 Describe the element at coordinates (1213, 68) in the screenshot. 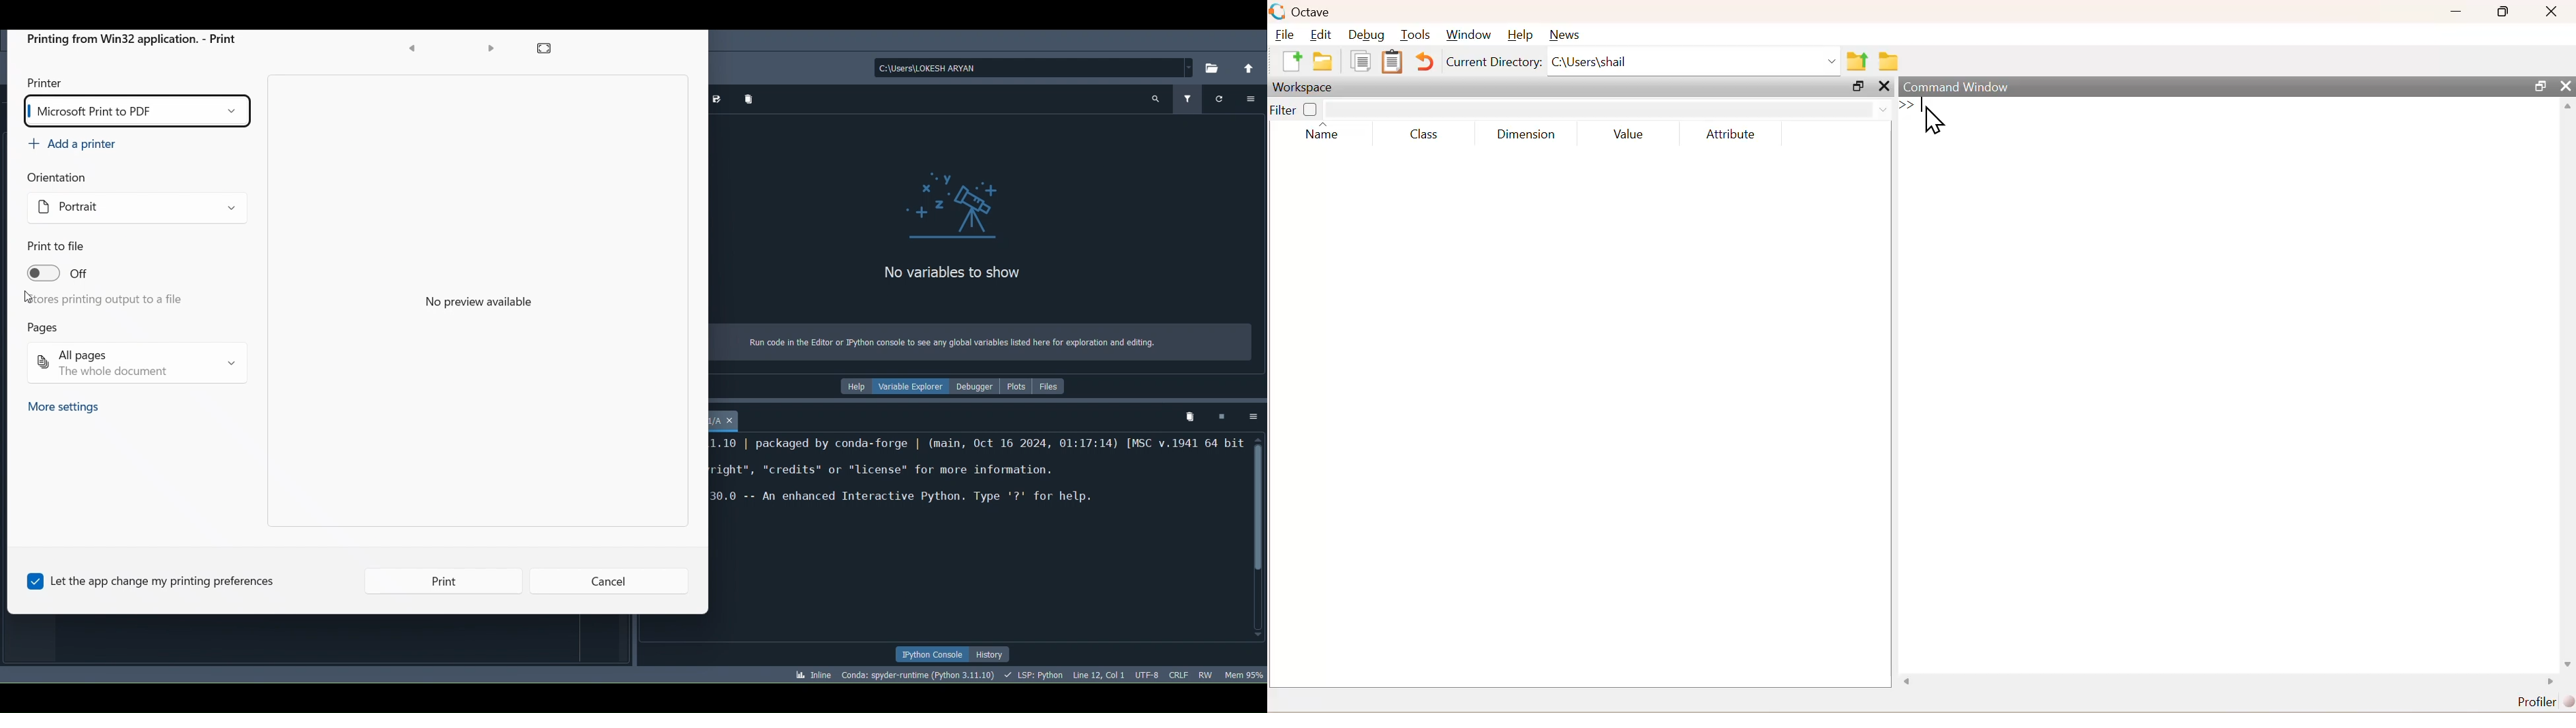

I see `Browse a working directory` at that location.